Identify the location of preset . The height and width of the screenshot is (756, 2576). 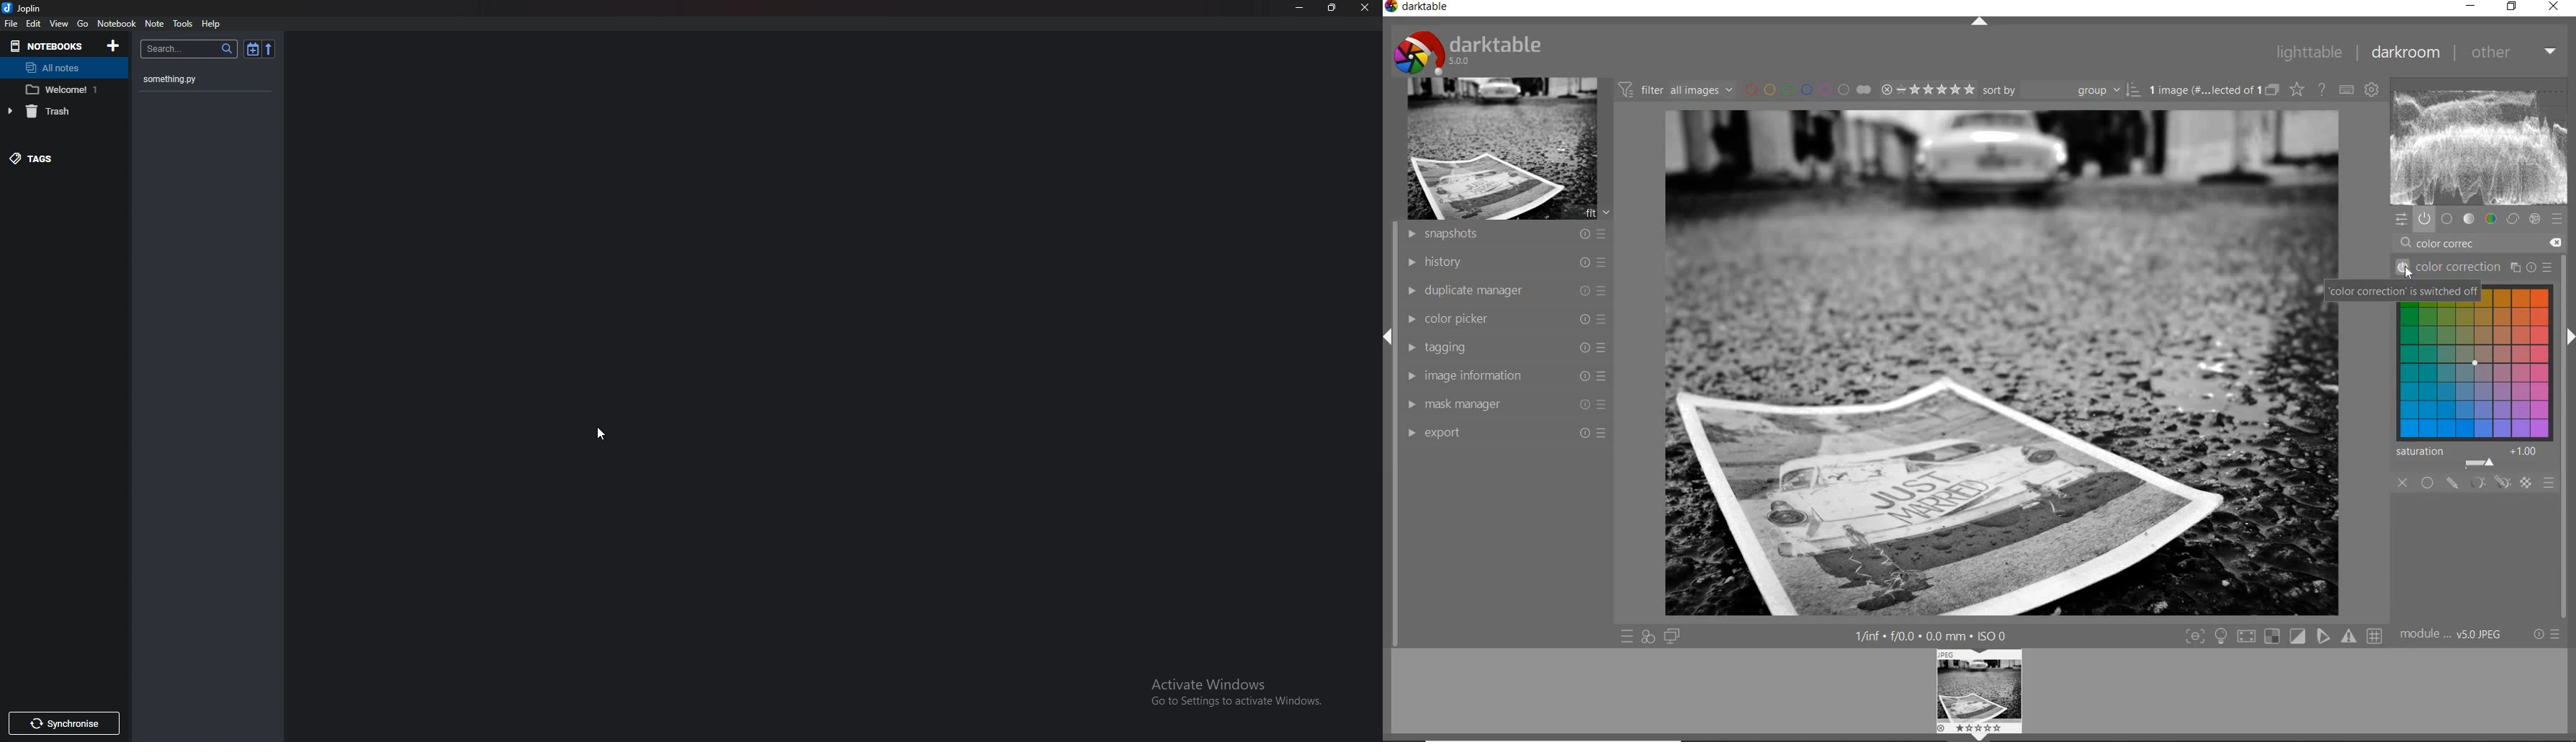
(2557, 220).